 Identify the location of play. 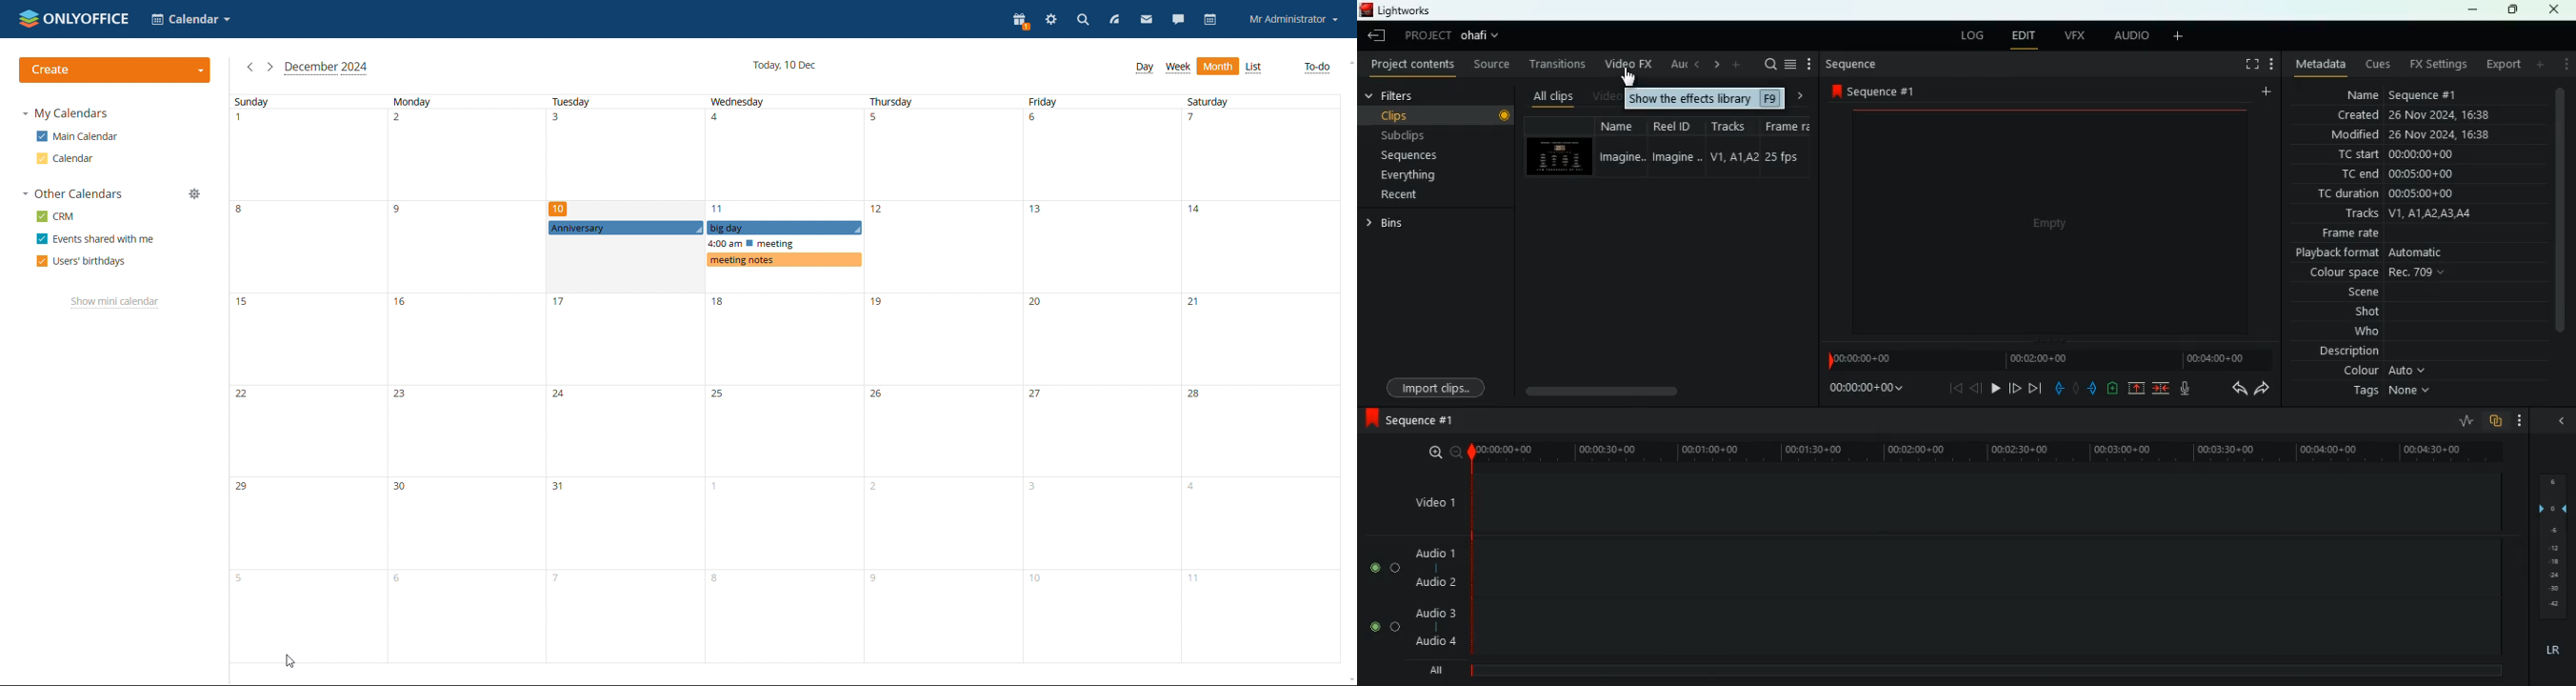
(1995, 388).